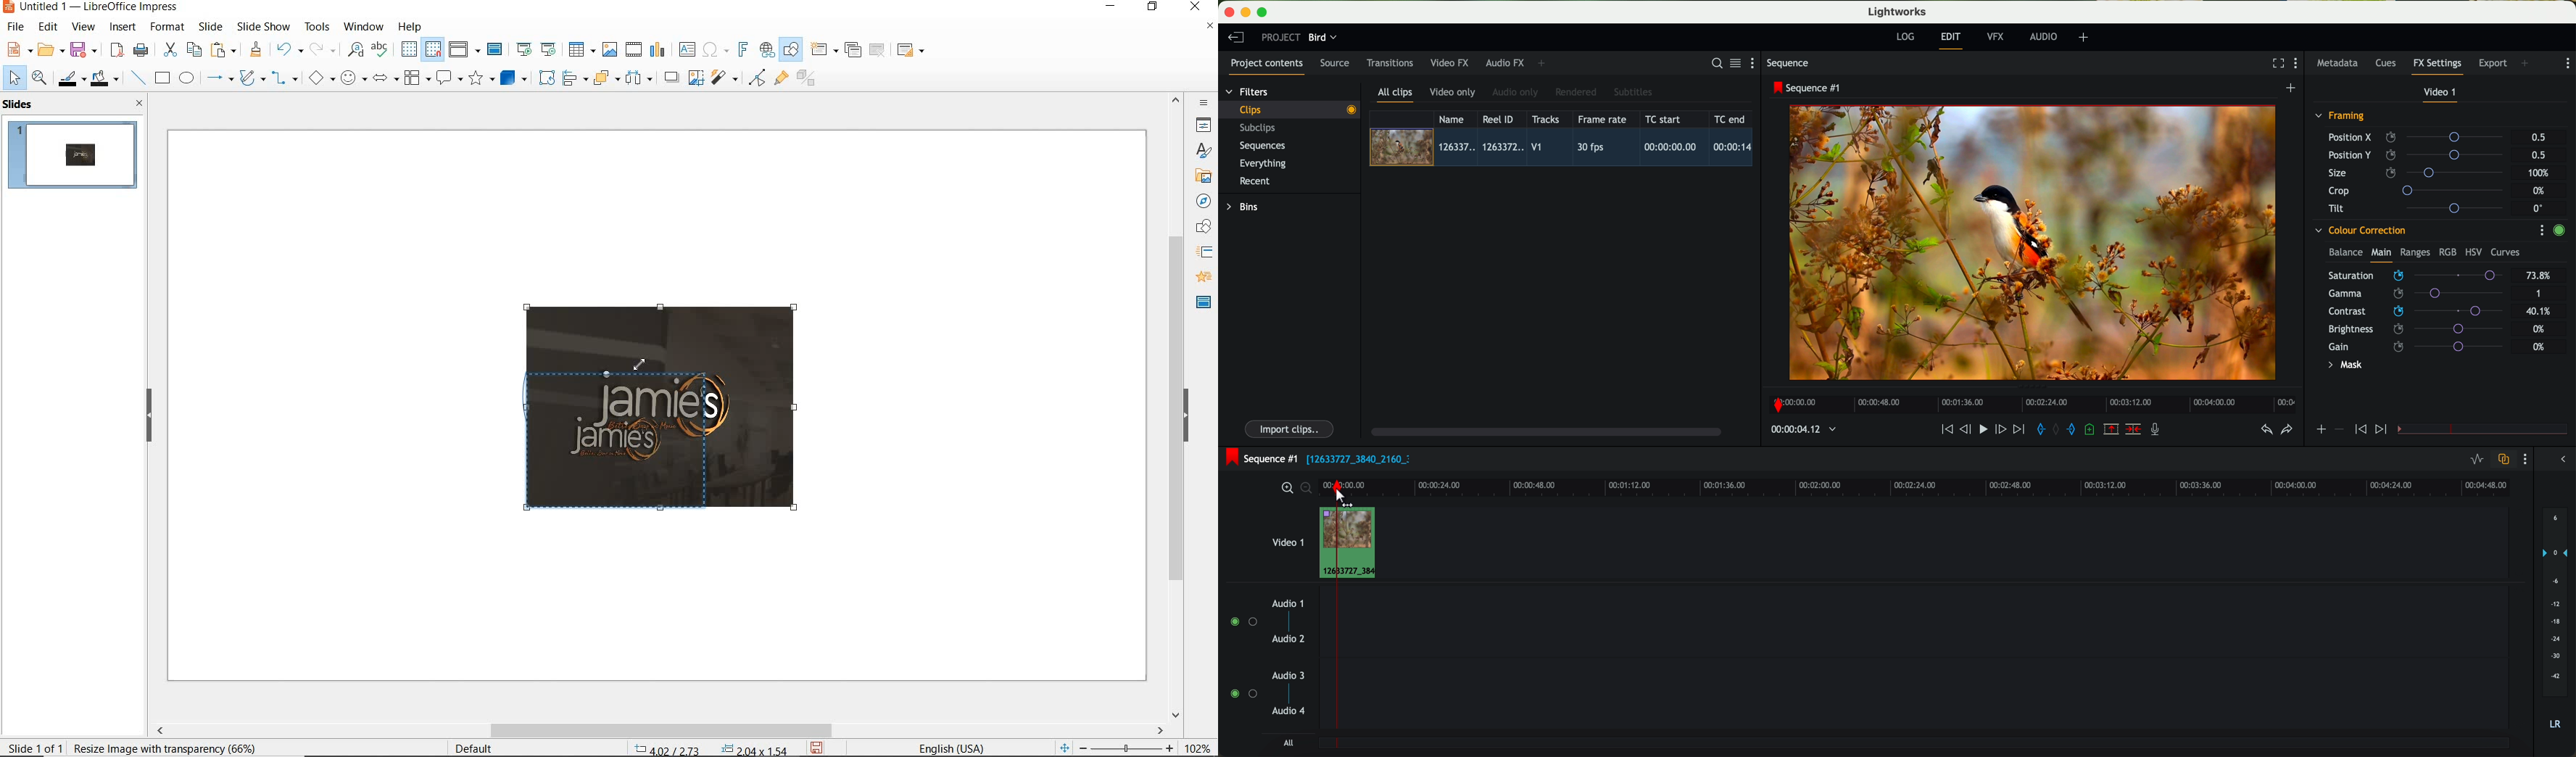 The width and height of the screenshot is (2576, 784). What do you see at coordinates (416, 79) in the screenshot?
I see `flowchart` at bounding box center [416, 79].